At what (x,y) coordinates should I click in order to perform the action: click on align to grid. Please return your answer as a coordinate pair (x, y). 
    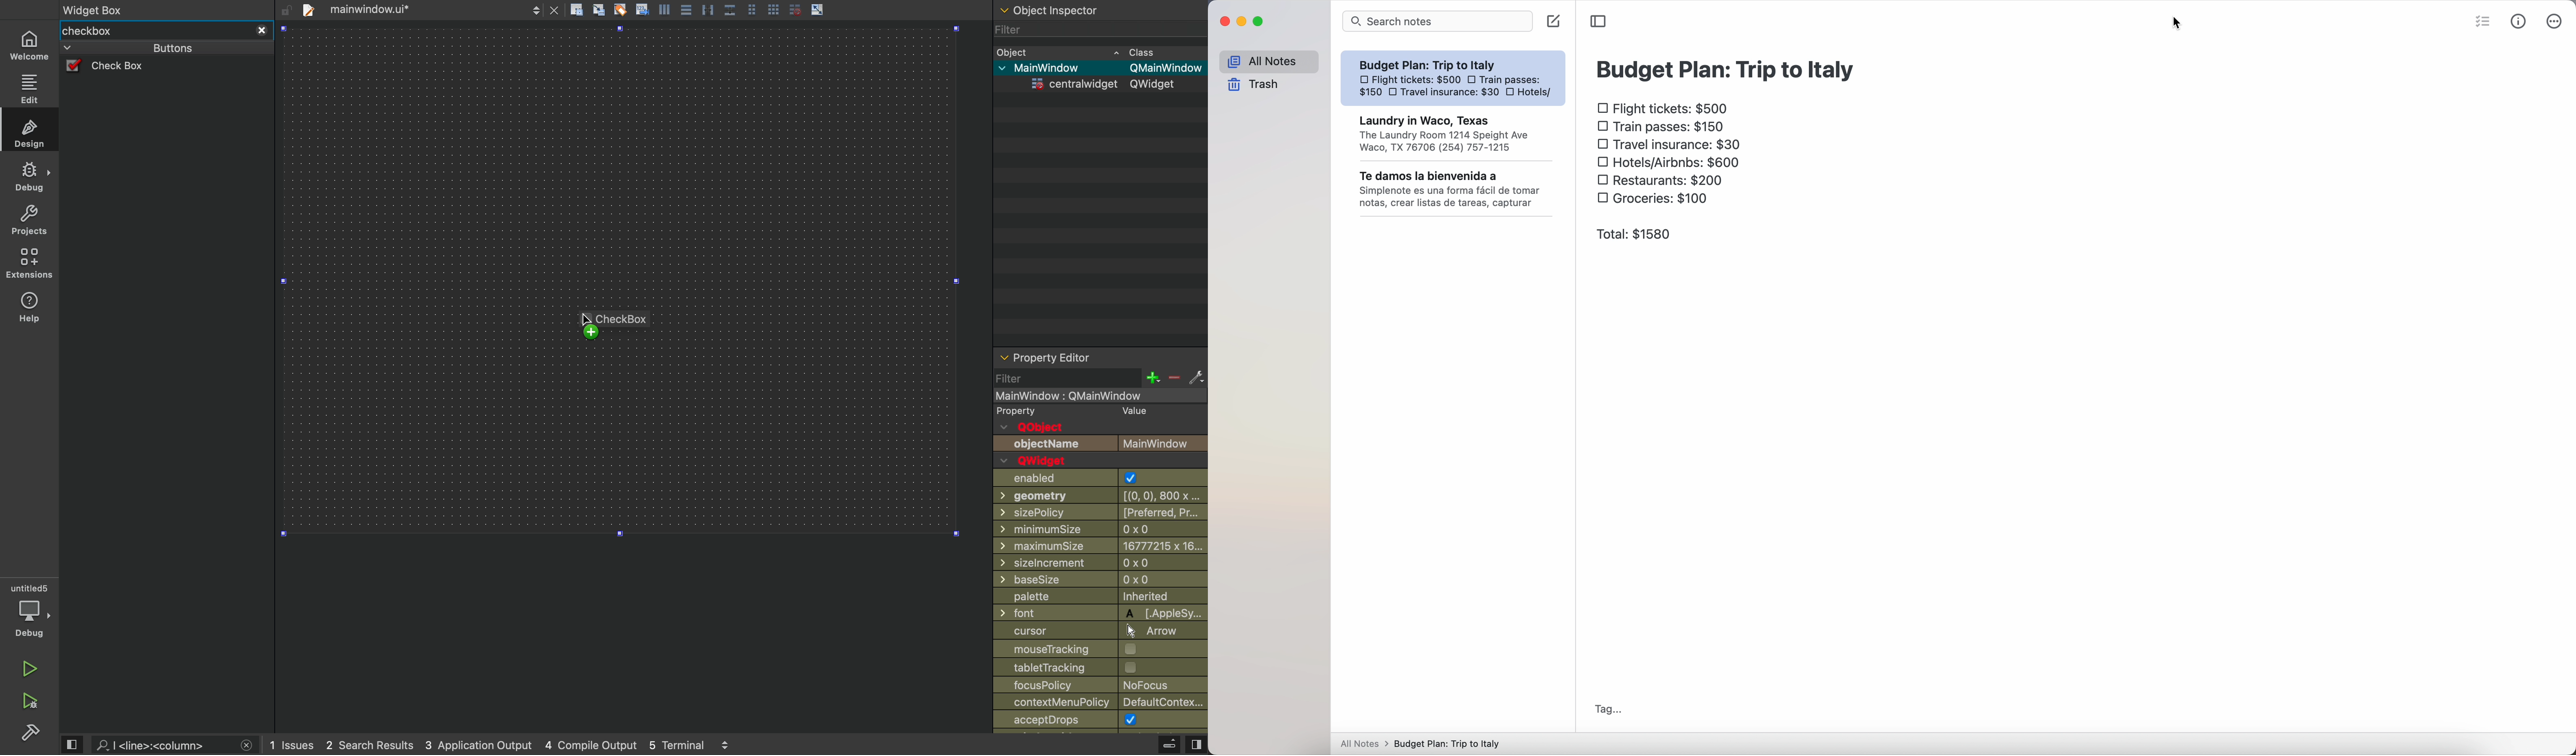
    Looking at the image, I should click on (598, 9).